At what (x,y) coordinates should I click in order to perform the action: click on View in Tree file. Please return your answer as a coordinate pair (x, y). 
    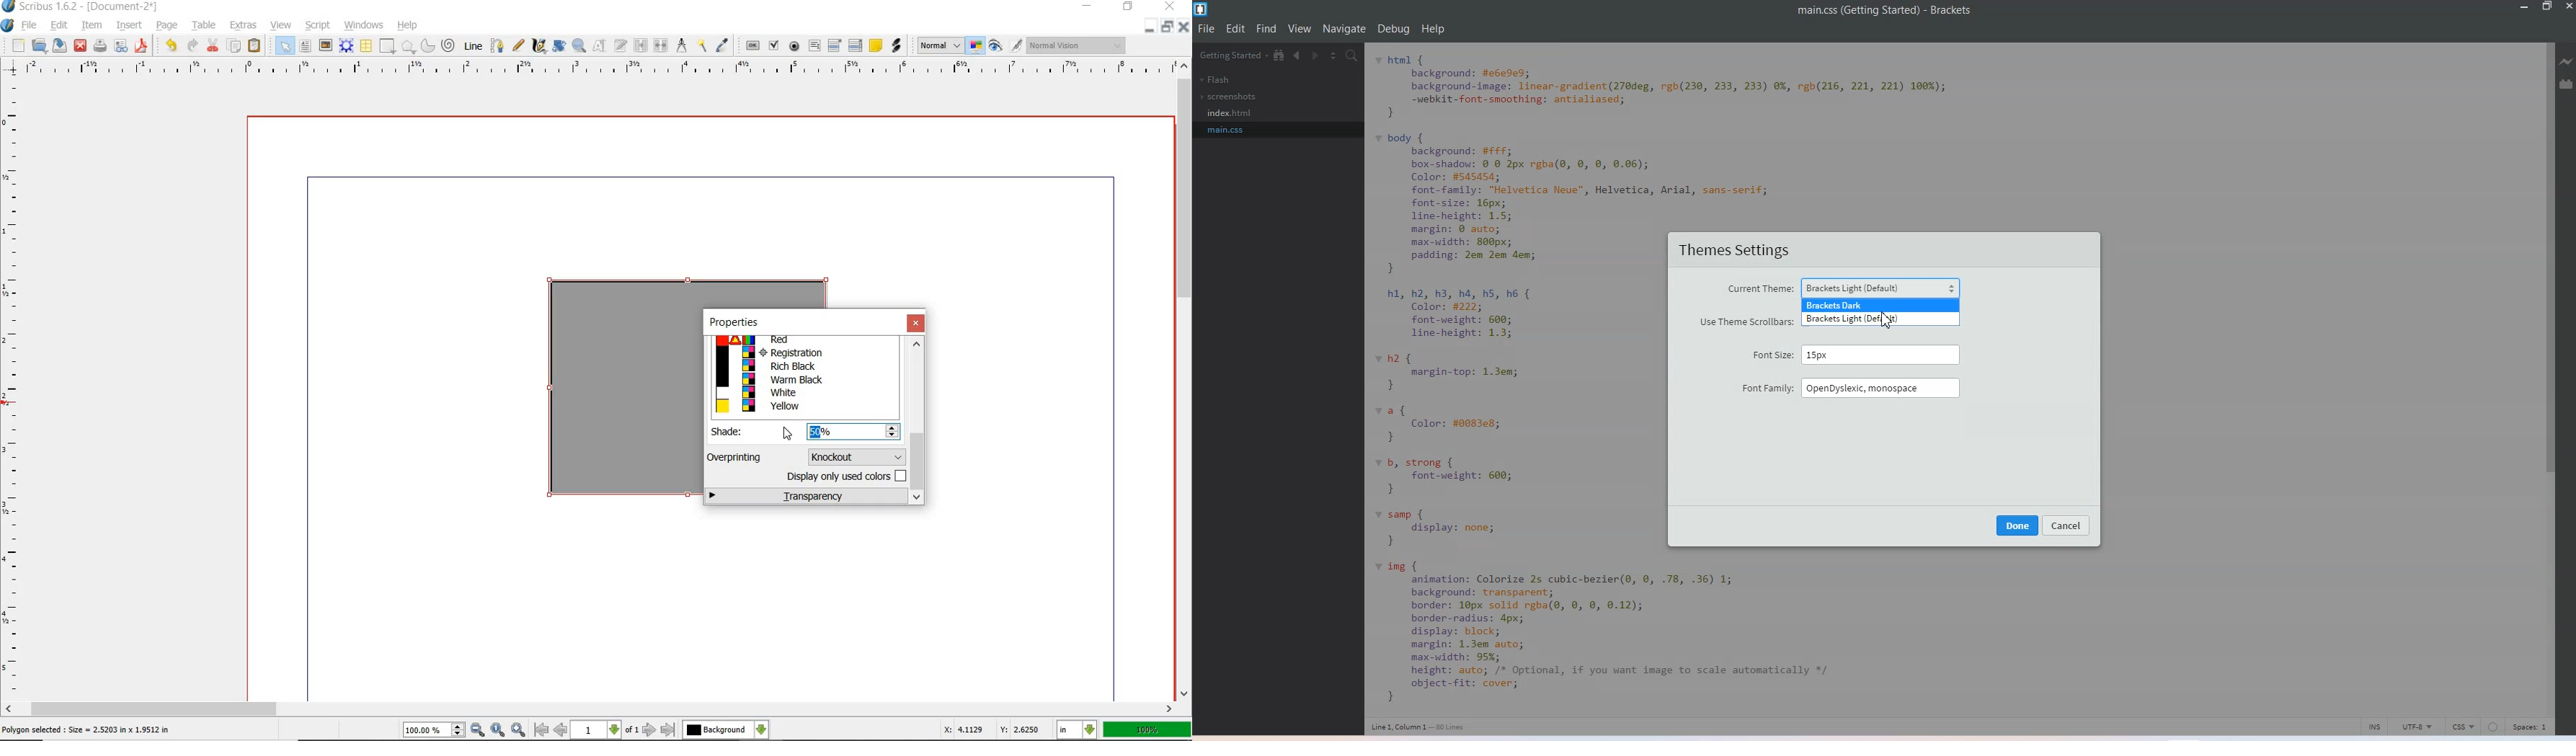
    Looking at the image, I should click on (1280, 56).